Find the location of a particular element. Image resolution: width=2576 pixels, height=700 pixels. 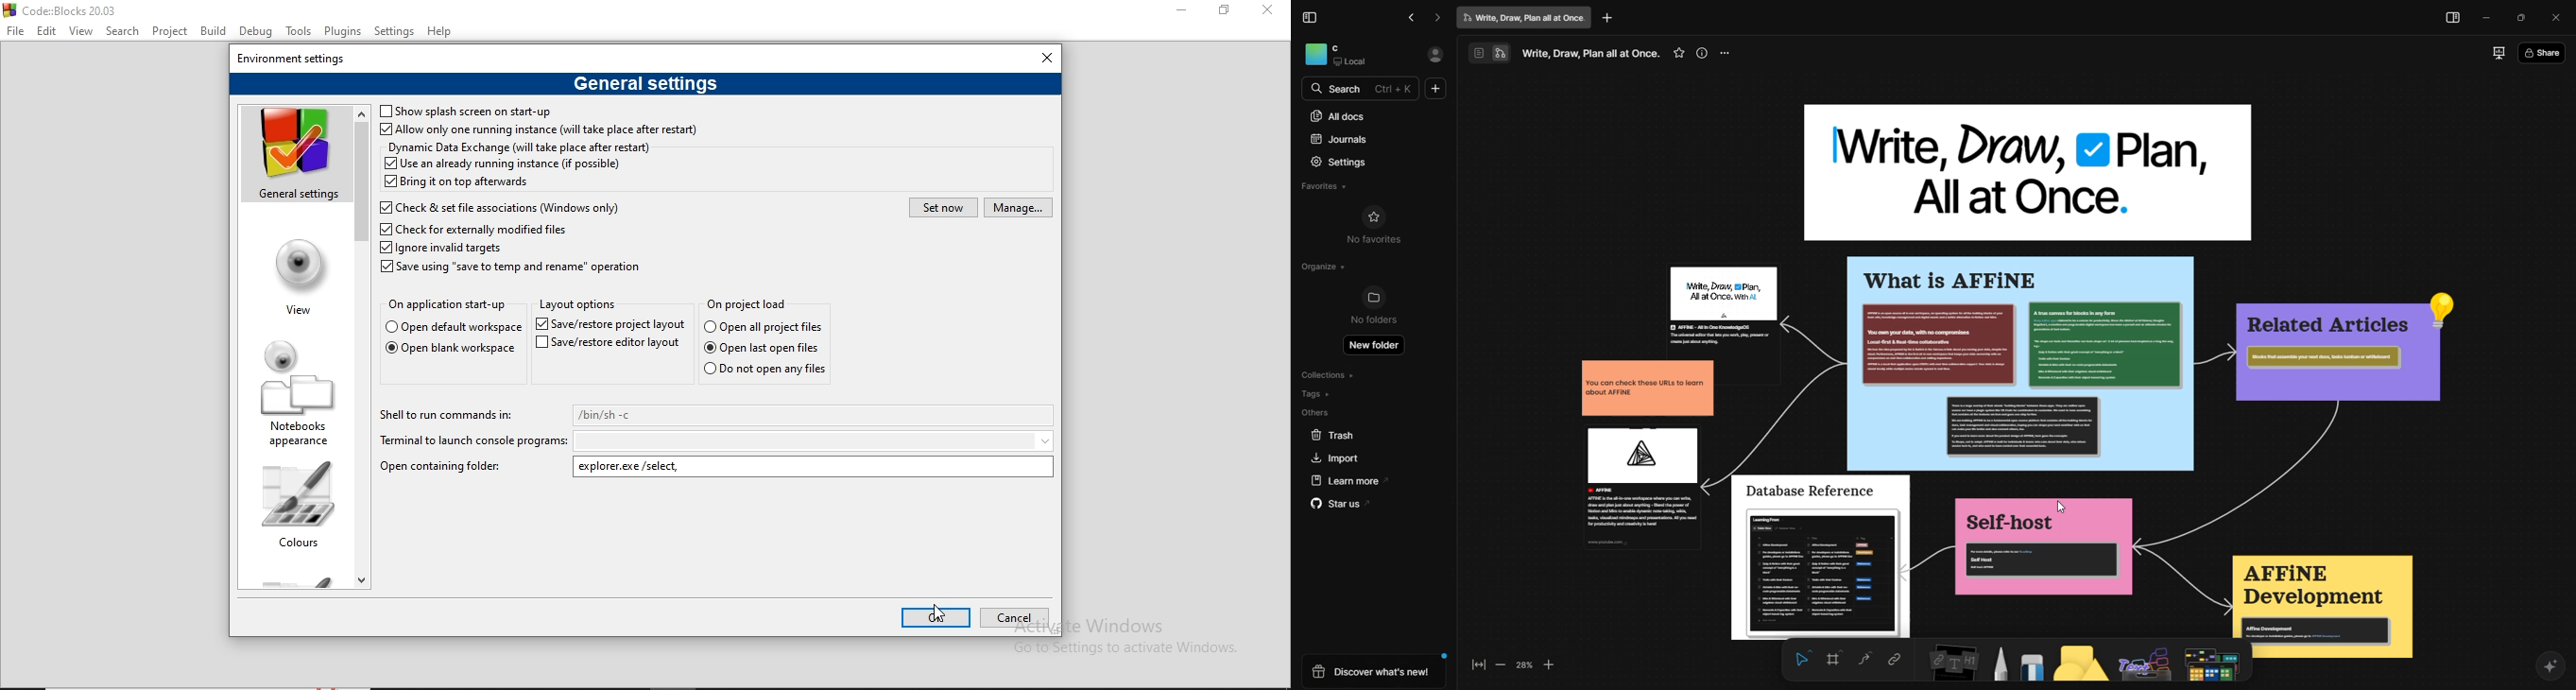

Ignore invalid targets is located at coordinates (441, 249).